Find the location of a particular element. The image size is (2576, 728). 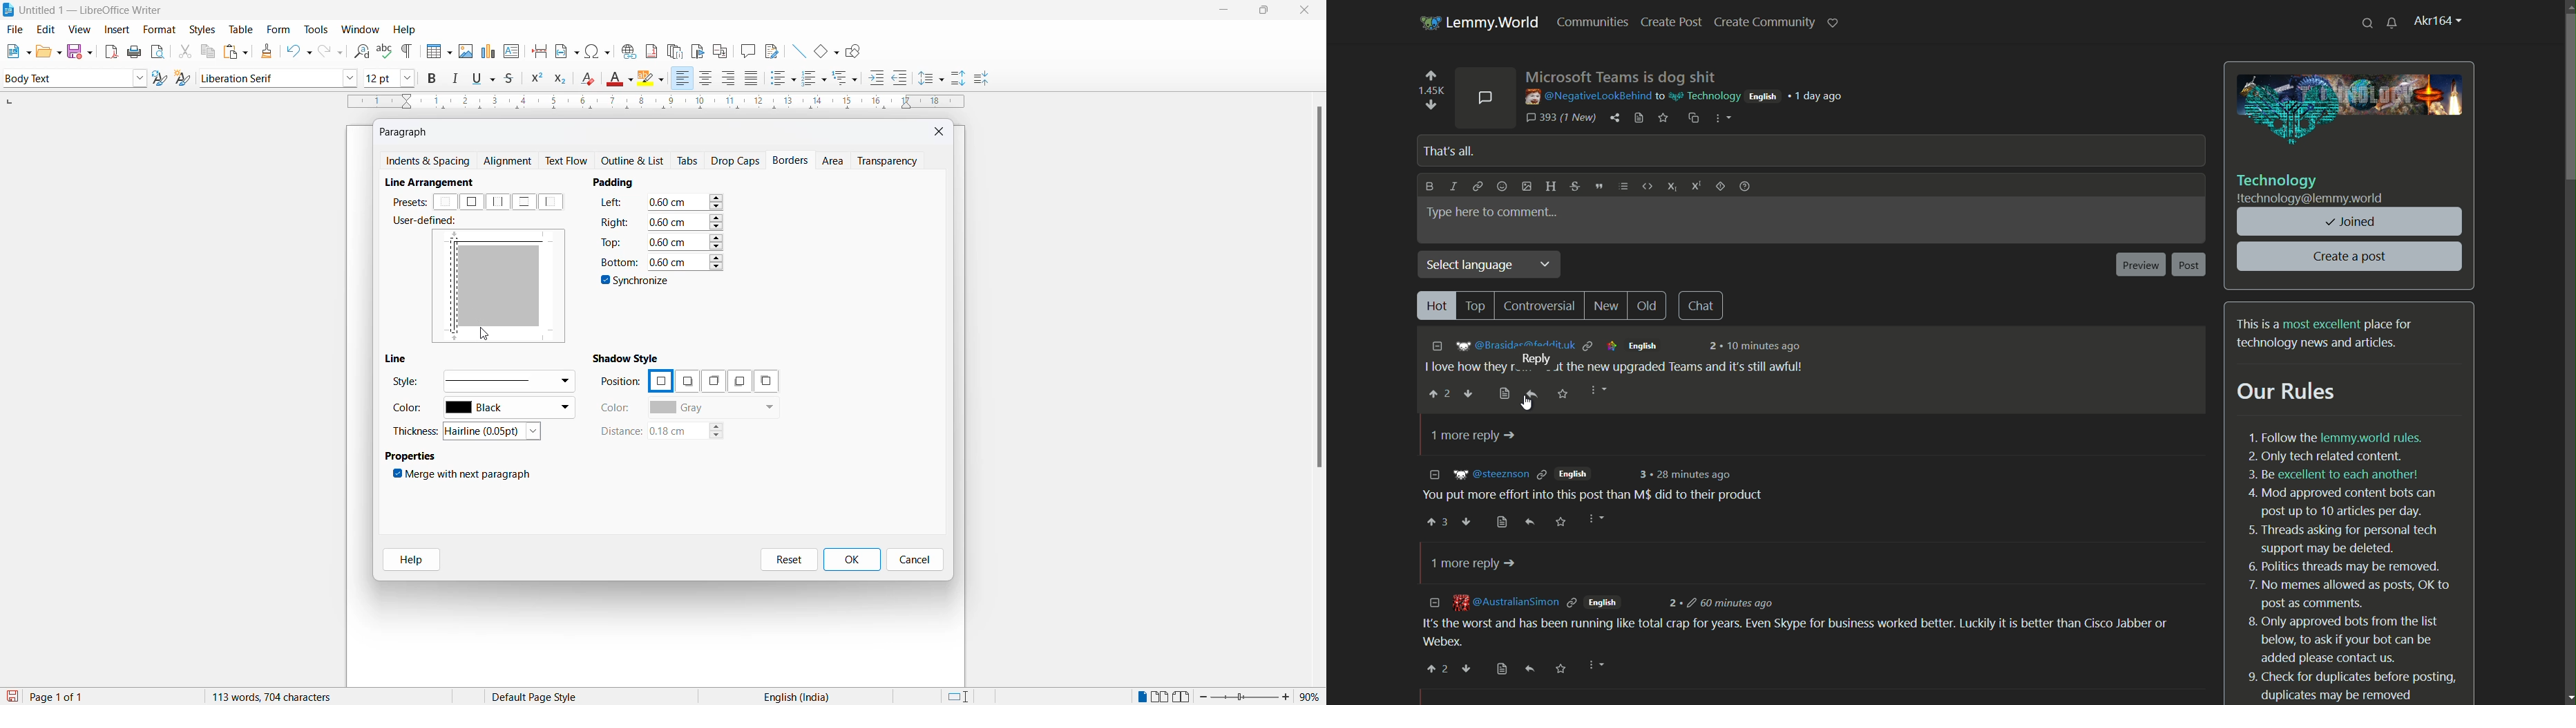

copy is located at coordinates (206, 51).